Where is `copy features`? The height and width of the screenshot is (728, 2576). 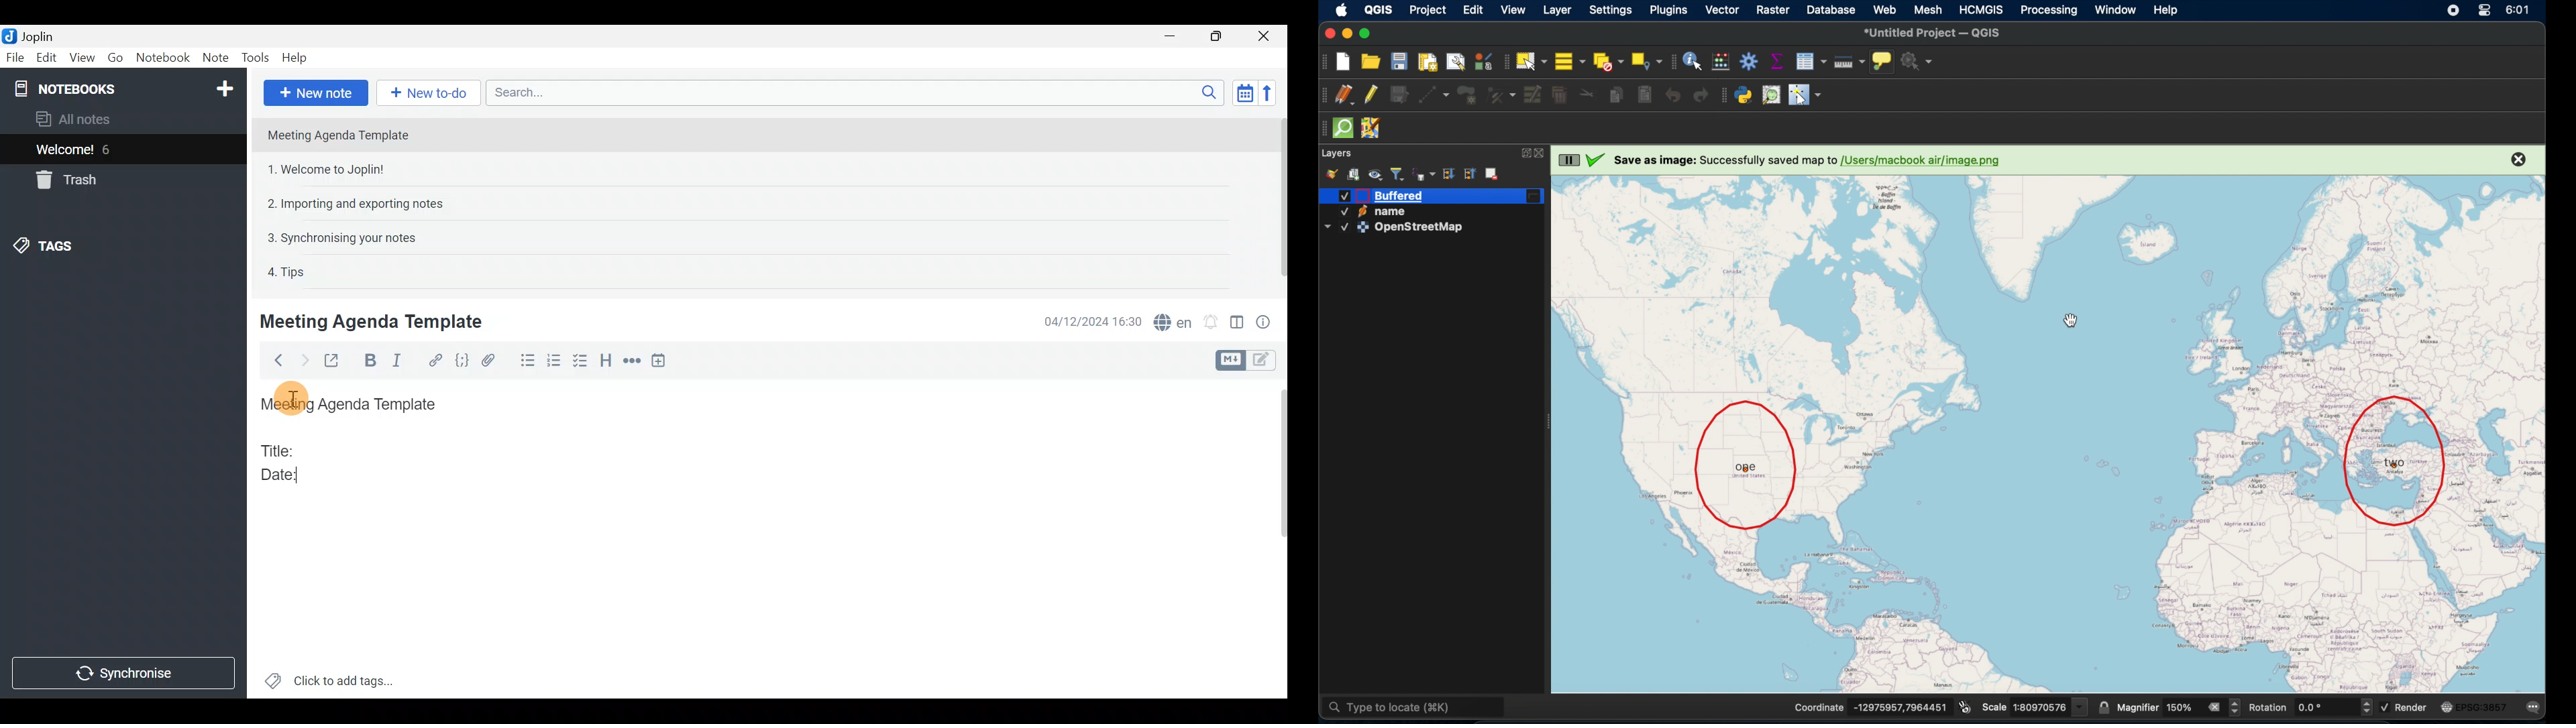 copy features is located at coordinates (1616, 95).